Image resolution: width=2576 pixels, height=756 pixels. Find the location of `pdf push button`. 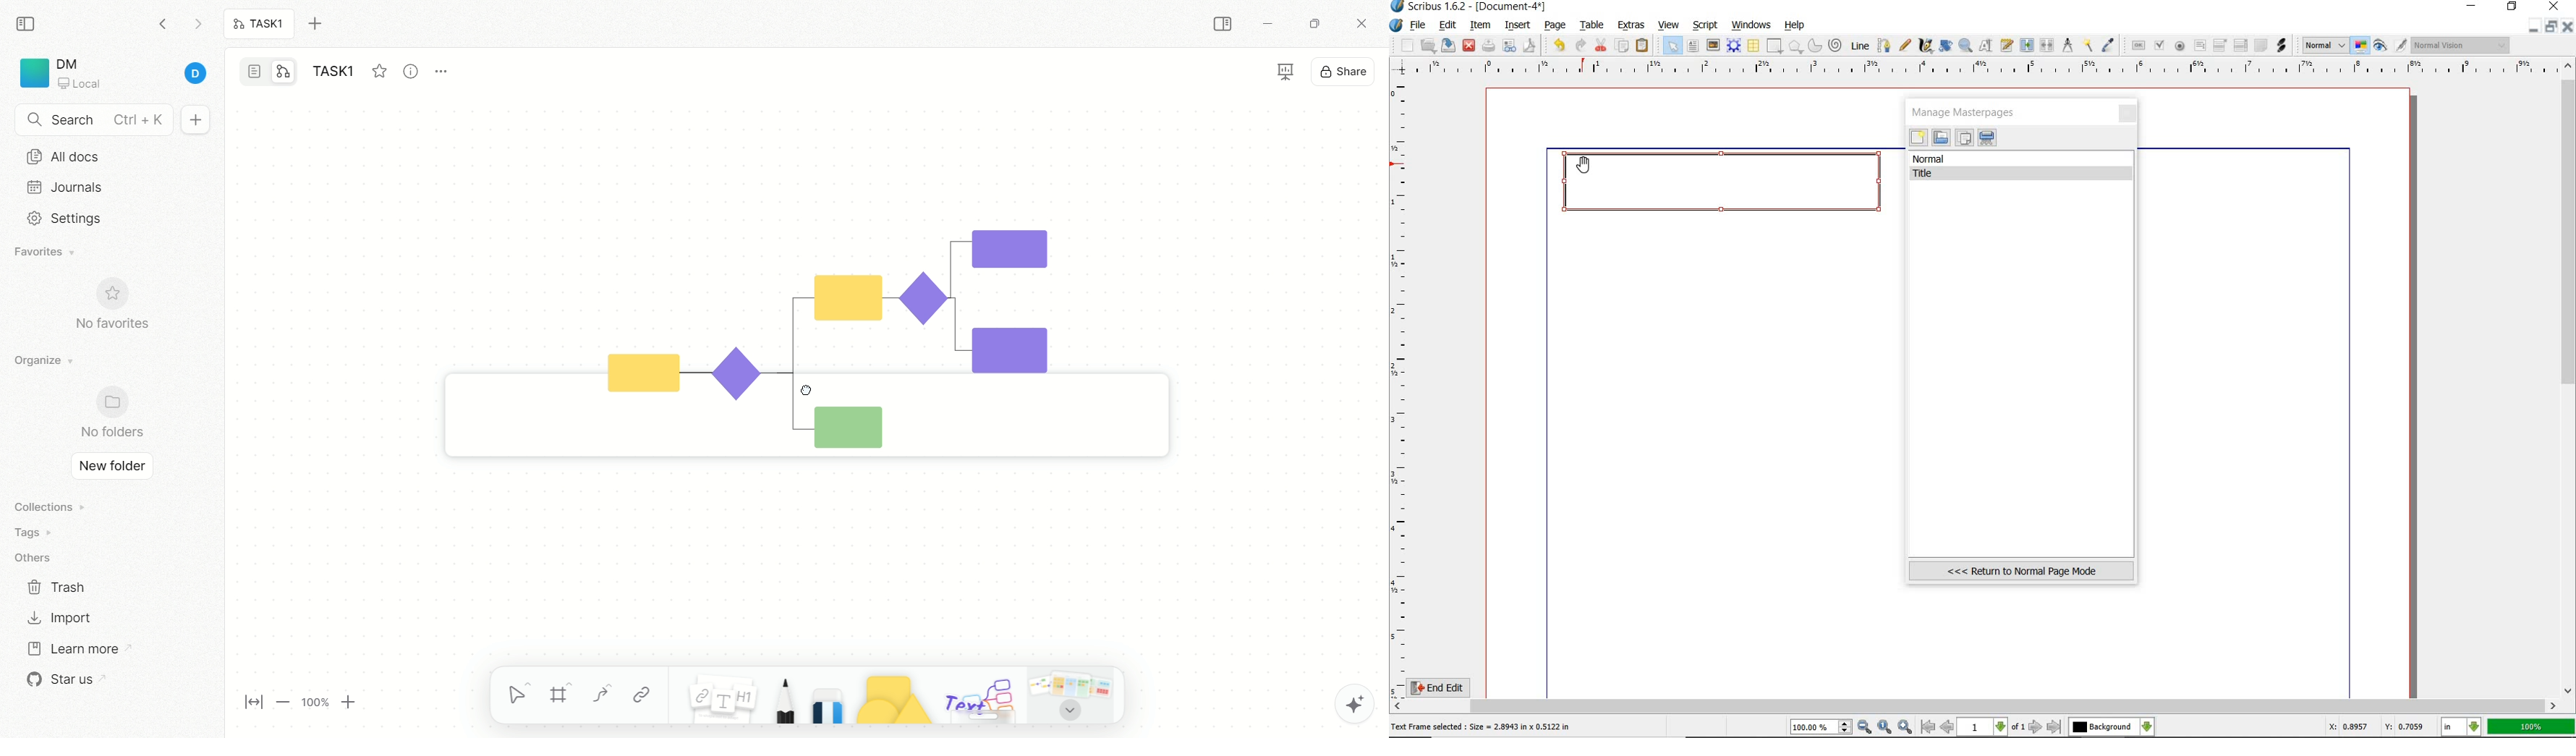

pdf push button is located at coordinates (2136, 45).